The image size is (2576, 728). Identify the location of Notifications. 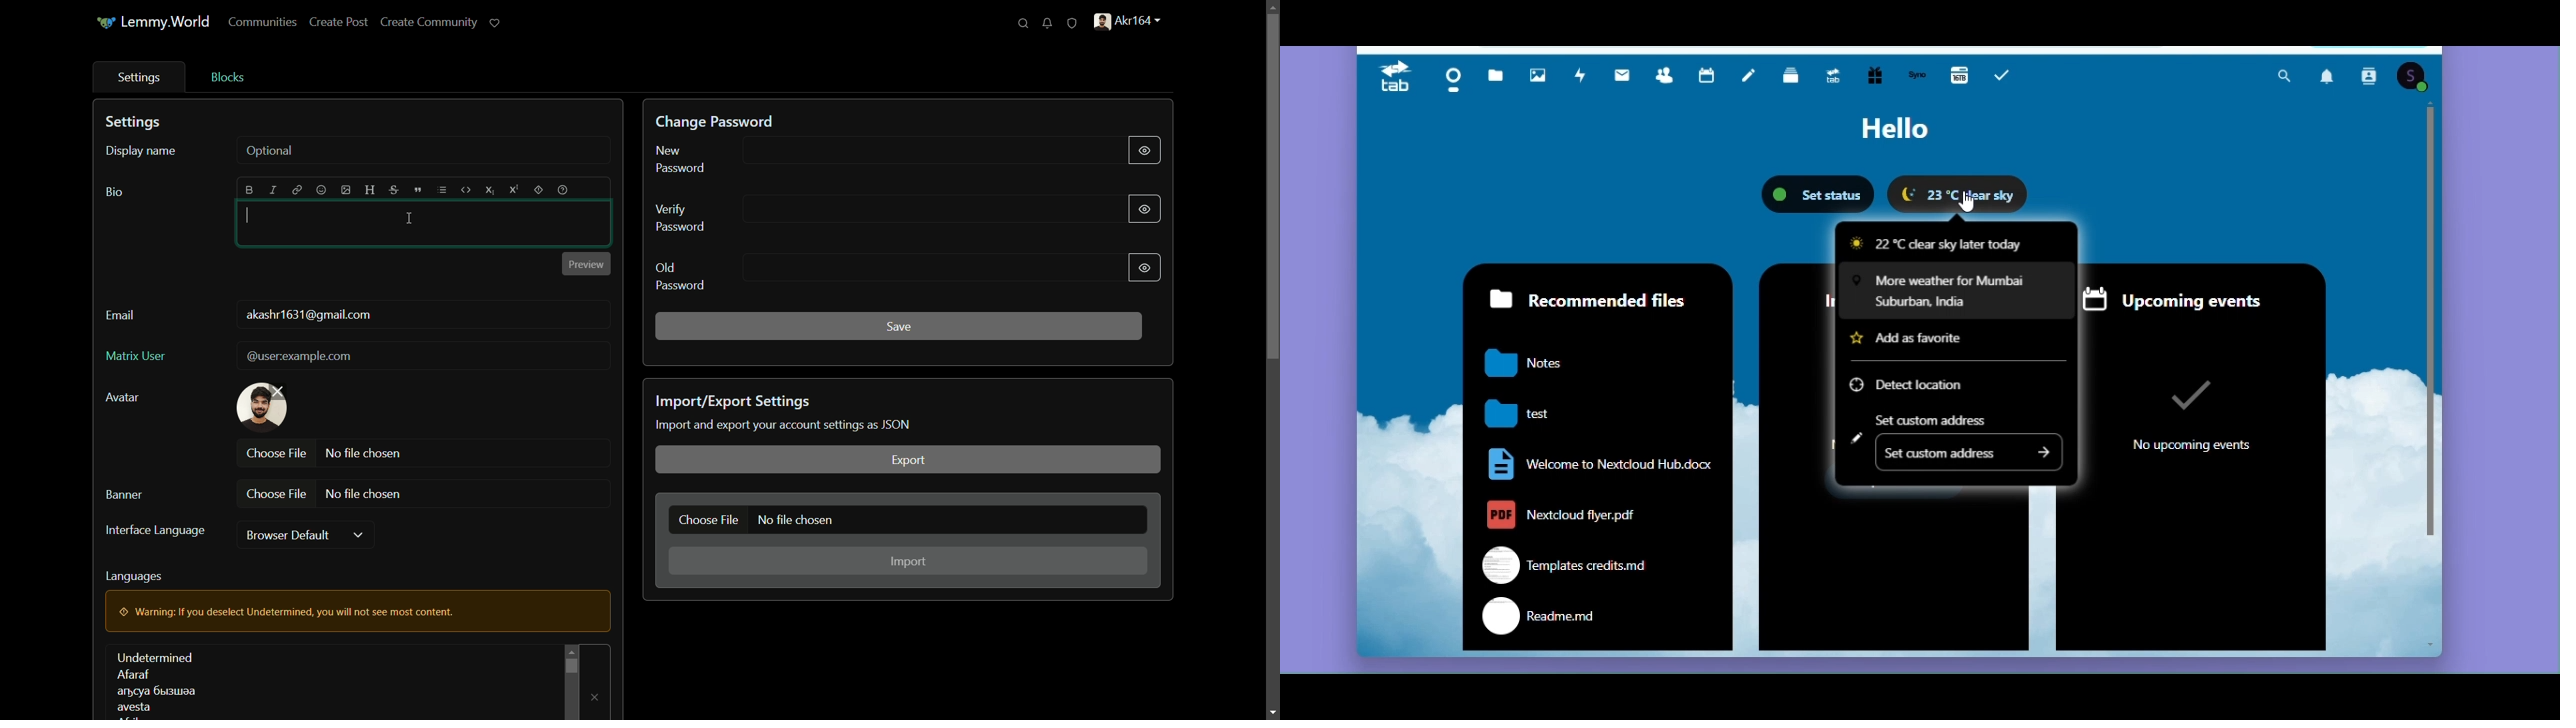
(2331, 75).